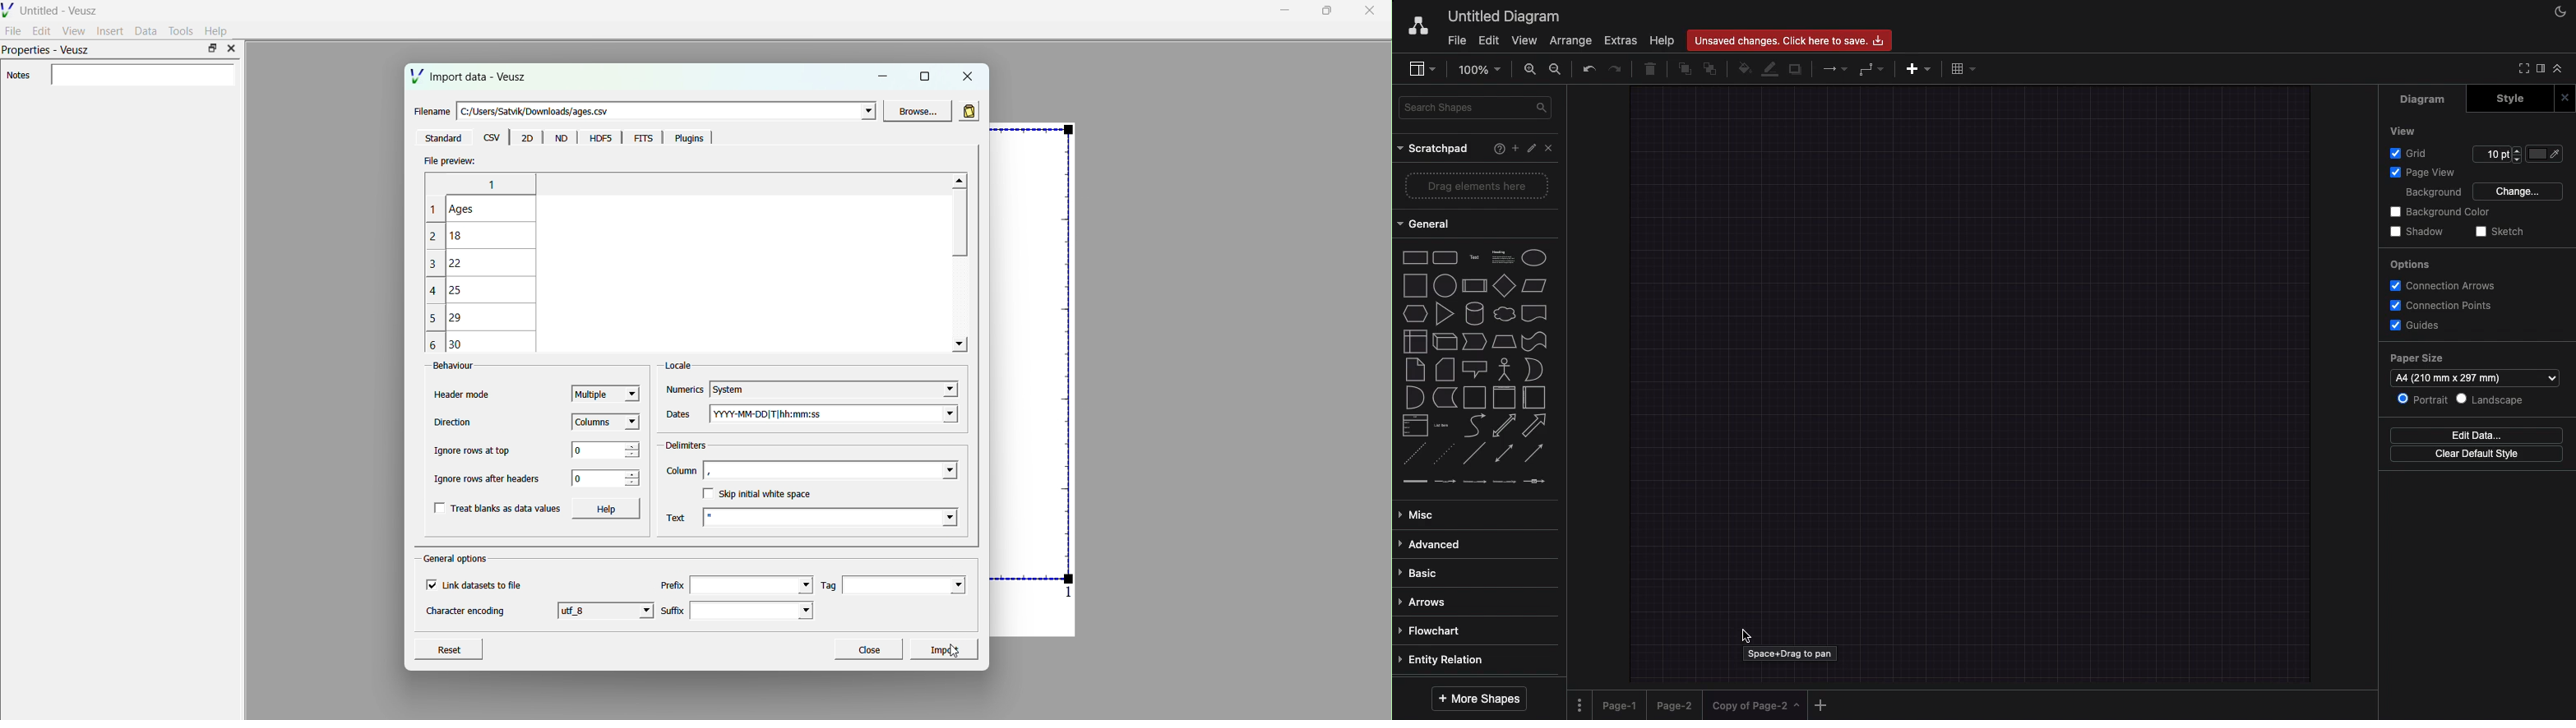 The image size is (2576, 728). I want to click on maximise, so click(212, 48).